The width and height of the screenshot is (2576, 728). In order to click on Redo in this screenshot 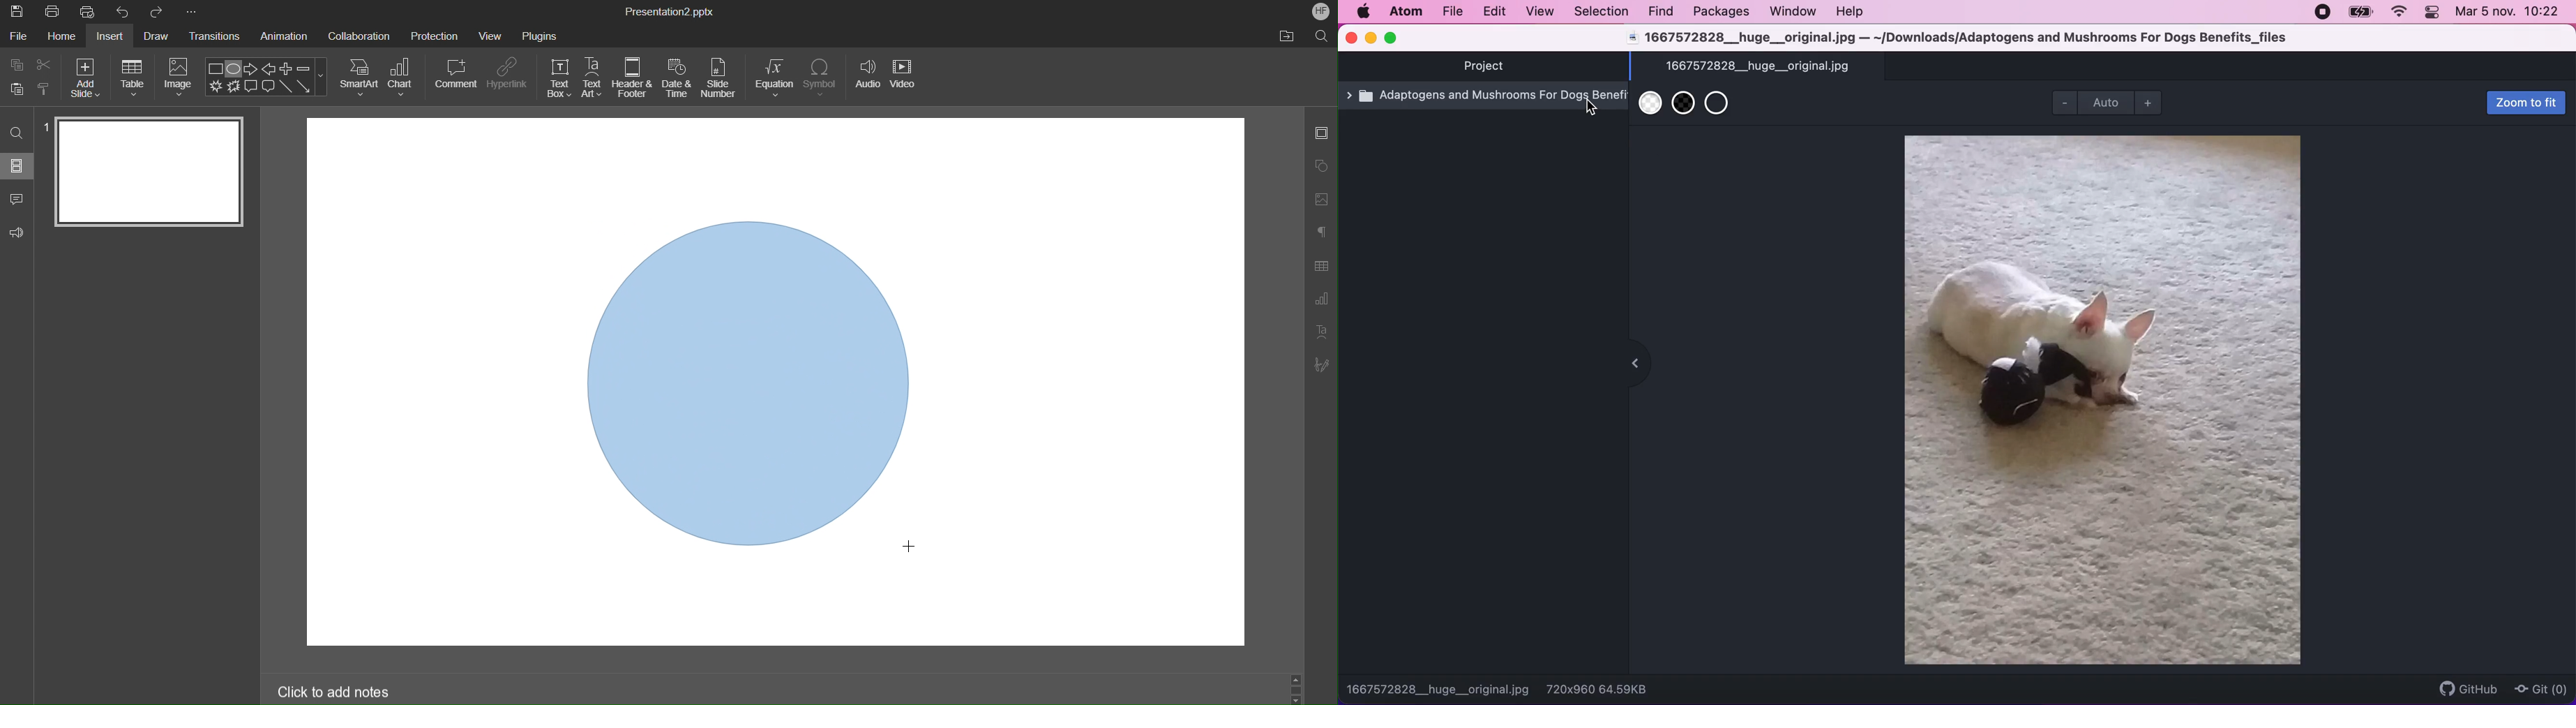, I will do `click(158, 12)`.